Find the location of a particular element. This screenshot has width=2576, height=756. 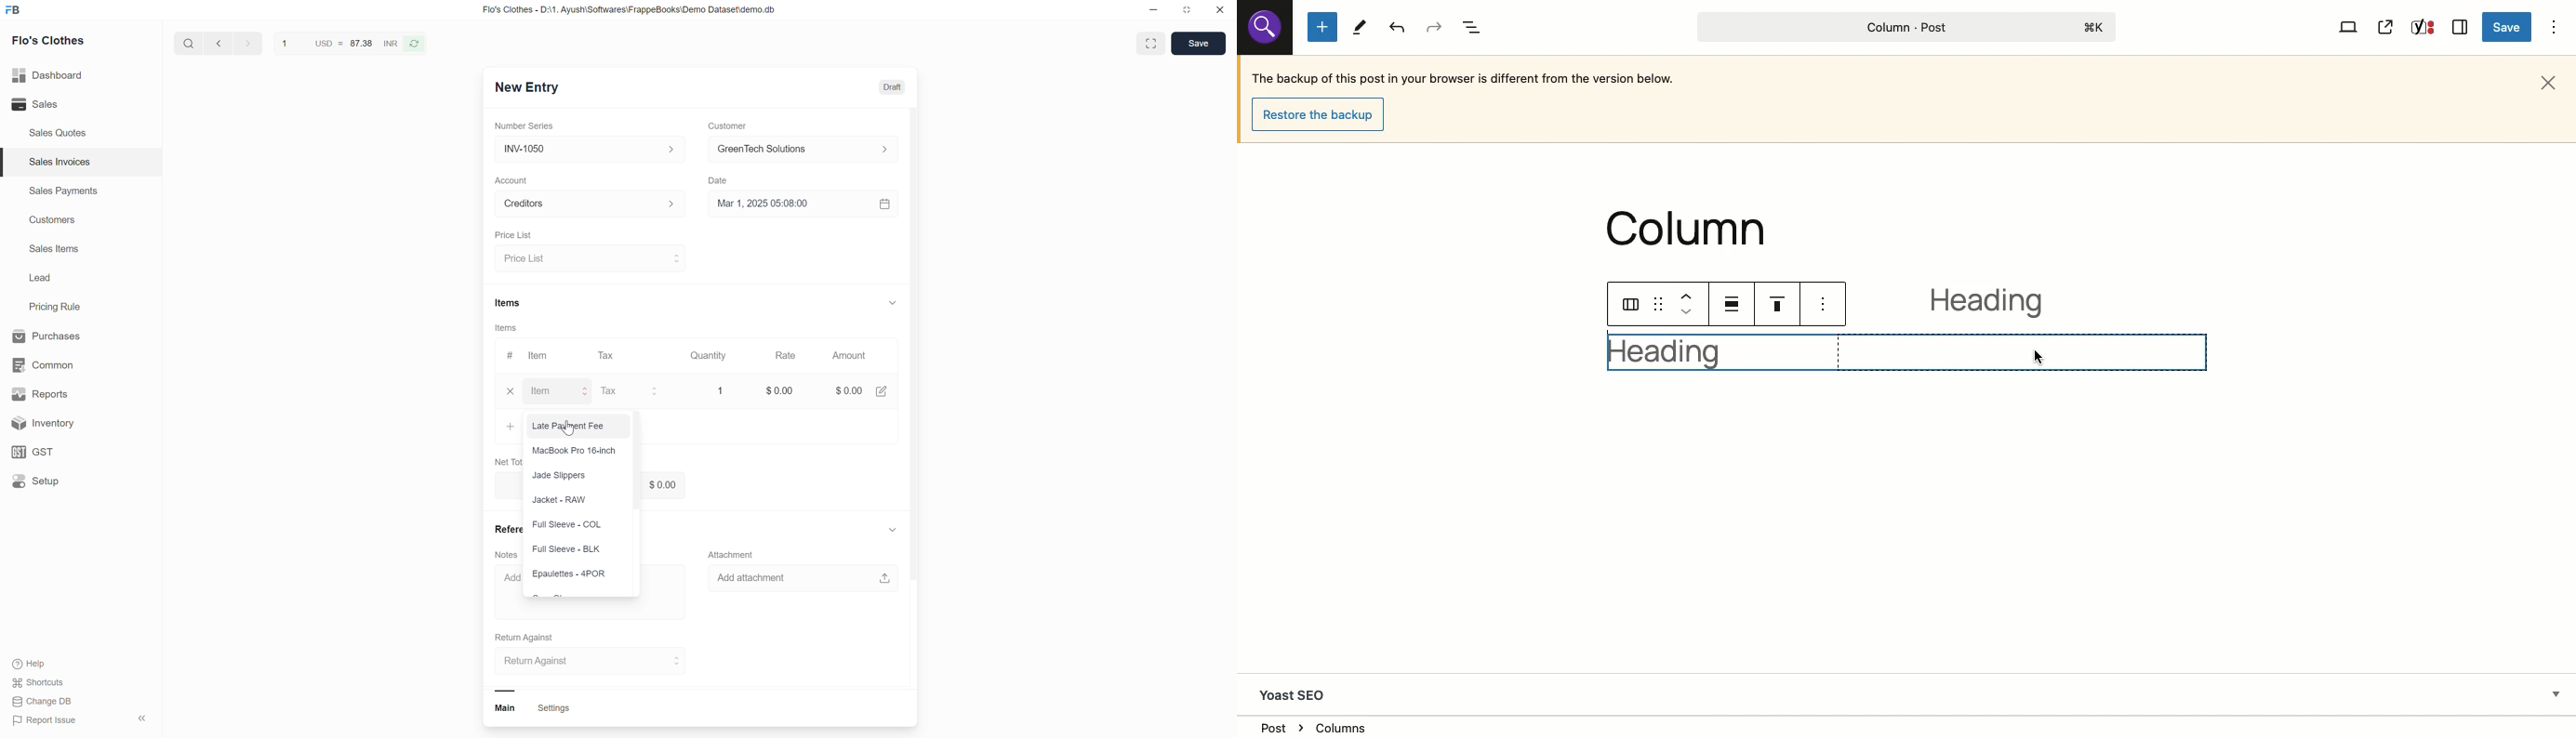

Pricing Rule is located at coordinates (56, 307).